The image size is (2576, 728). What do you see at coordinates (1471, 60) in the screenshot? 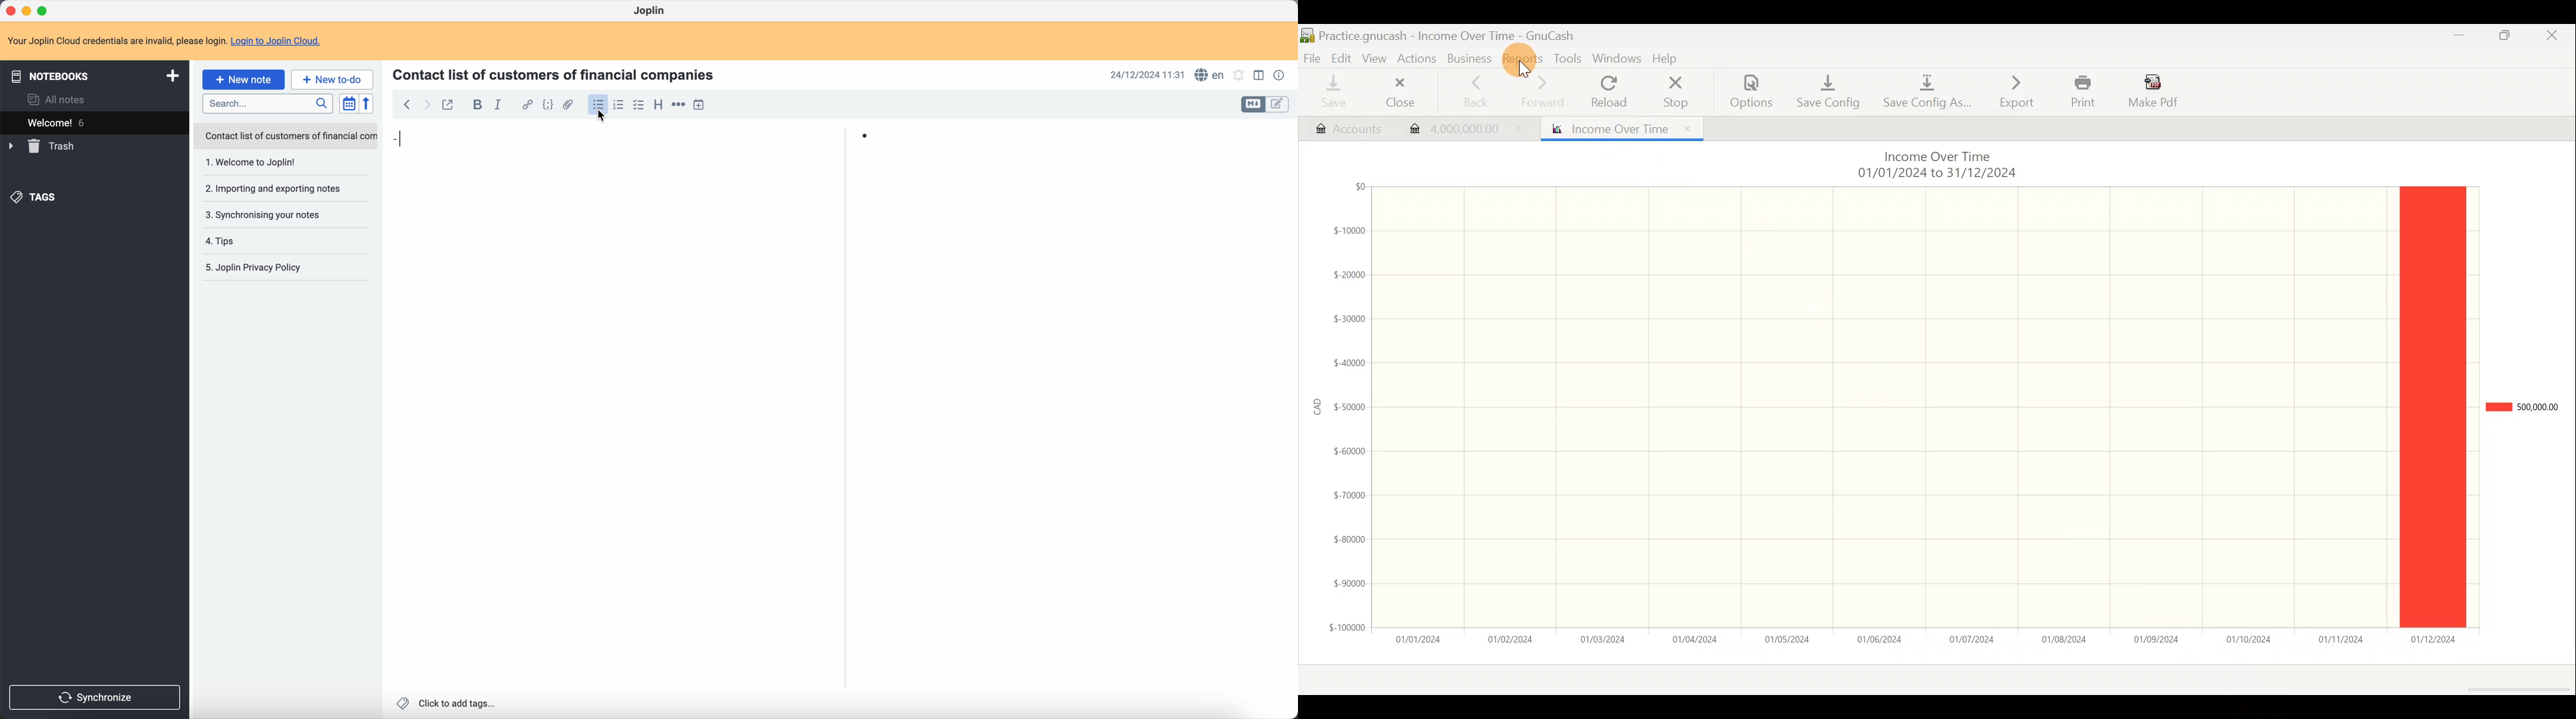
I see `Business` at bounding box center [1471, 60].